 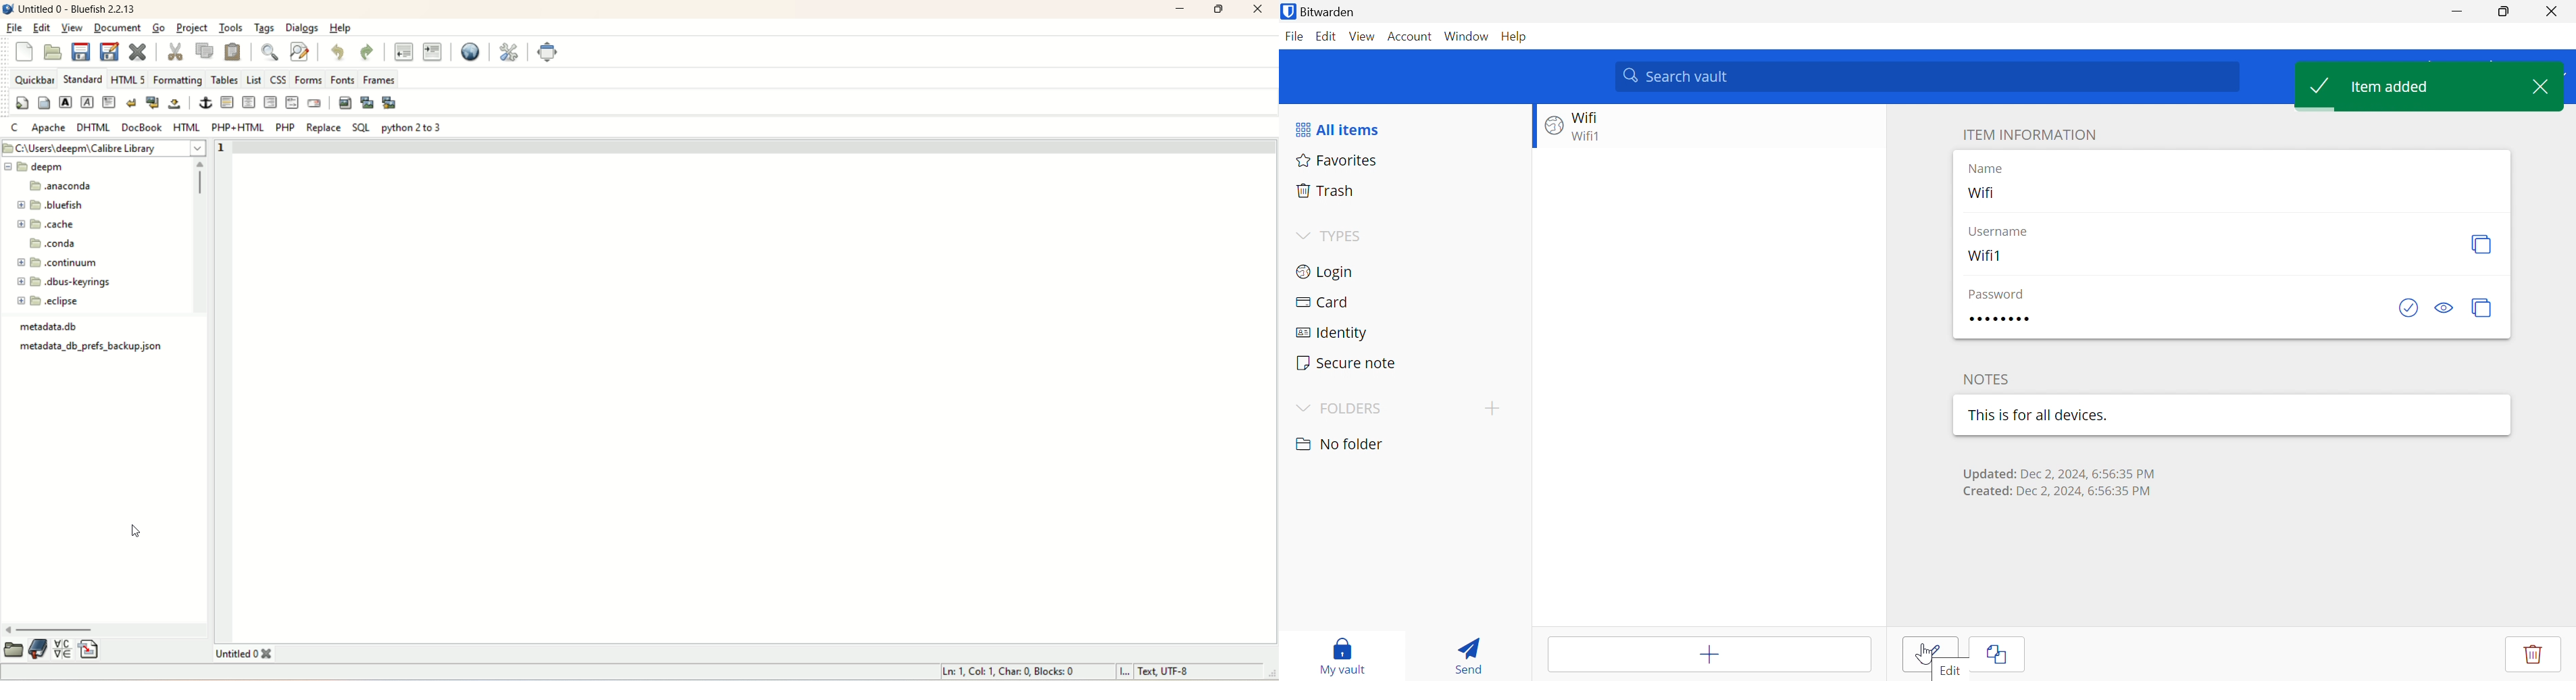 What do you see at coordinates (392, 102) in the screenshot?
I see `multi-thumbnail` at bounding box center [392, 102].